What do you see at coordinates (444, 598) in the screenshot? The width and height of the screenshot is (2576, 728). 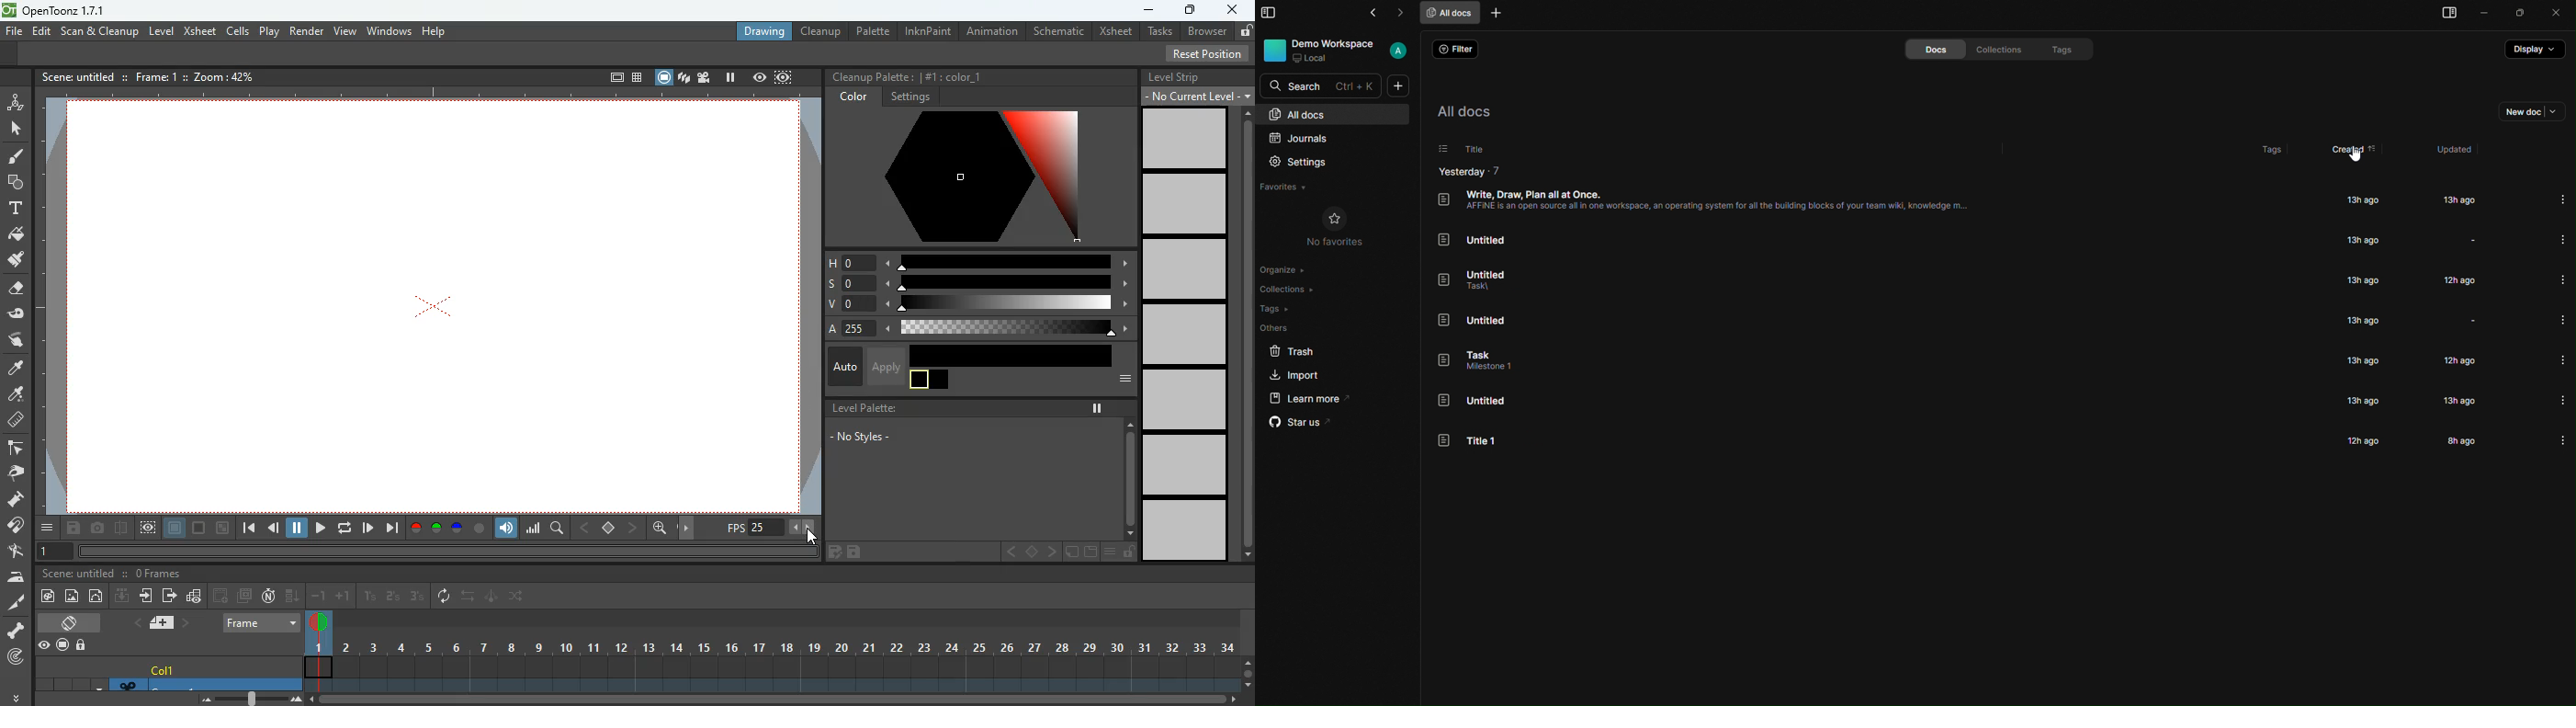 I see `reverse` at bounding box center [444, 598].